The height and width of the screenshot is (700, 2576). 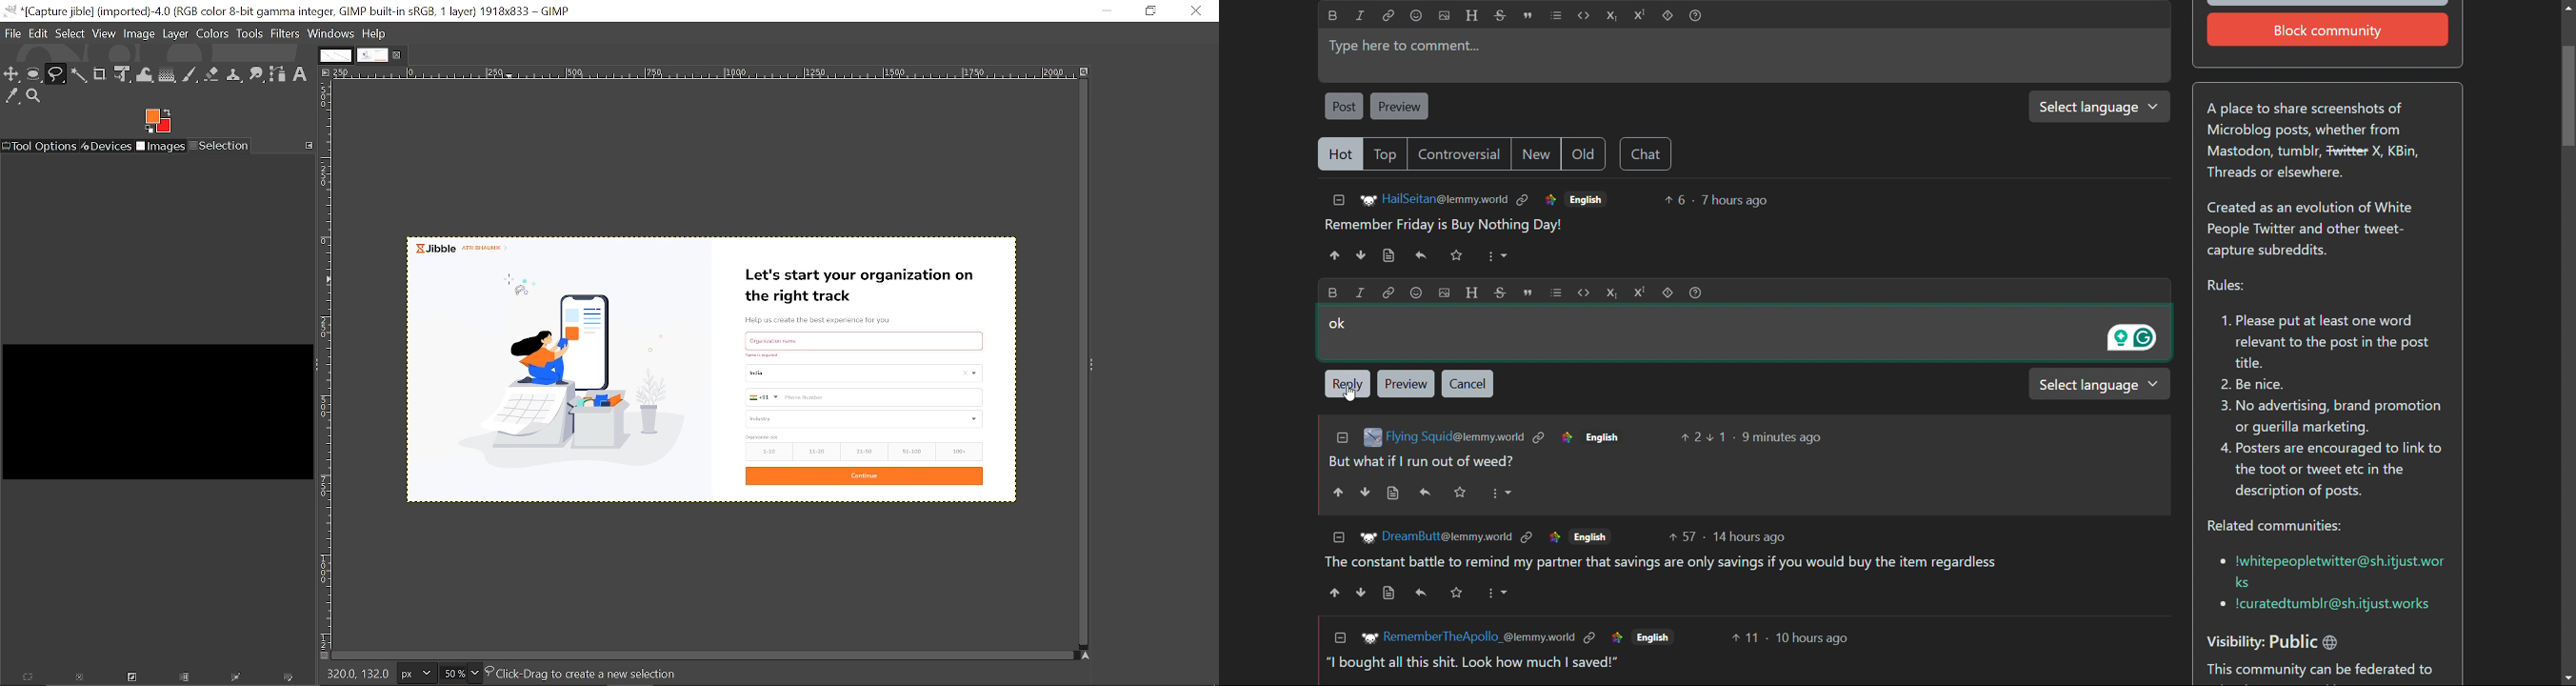 I want to click on upvote, so click(x=1337, y=493).